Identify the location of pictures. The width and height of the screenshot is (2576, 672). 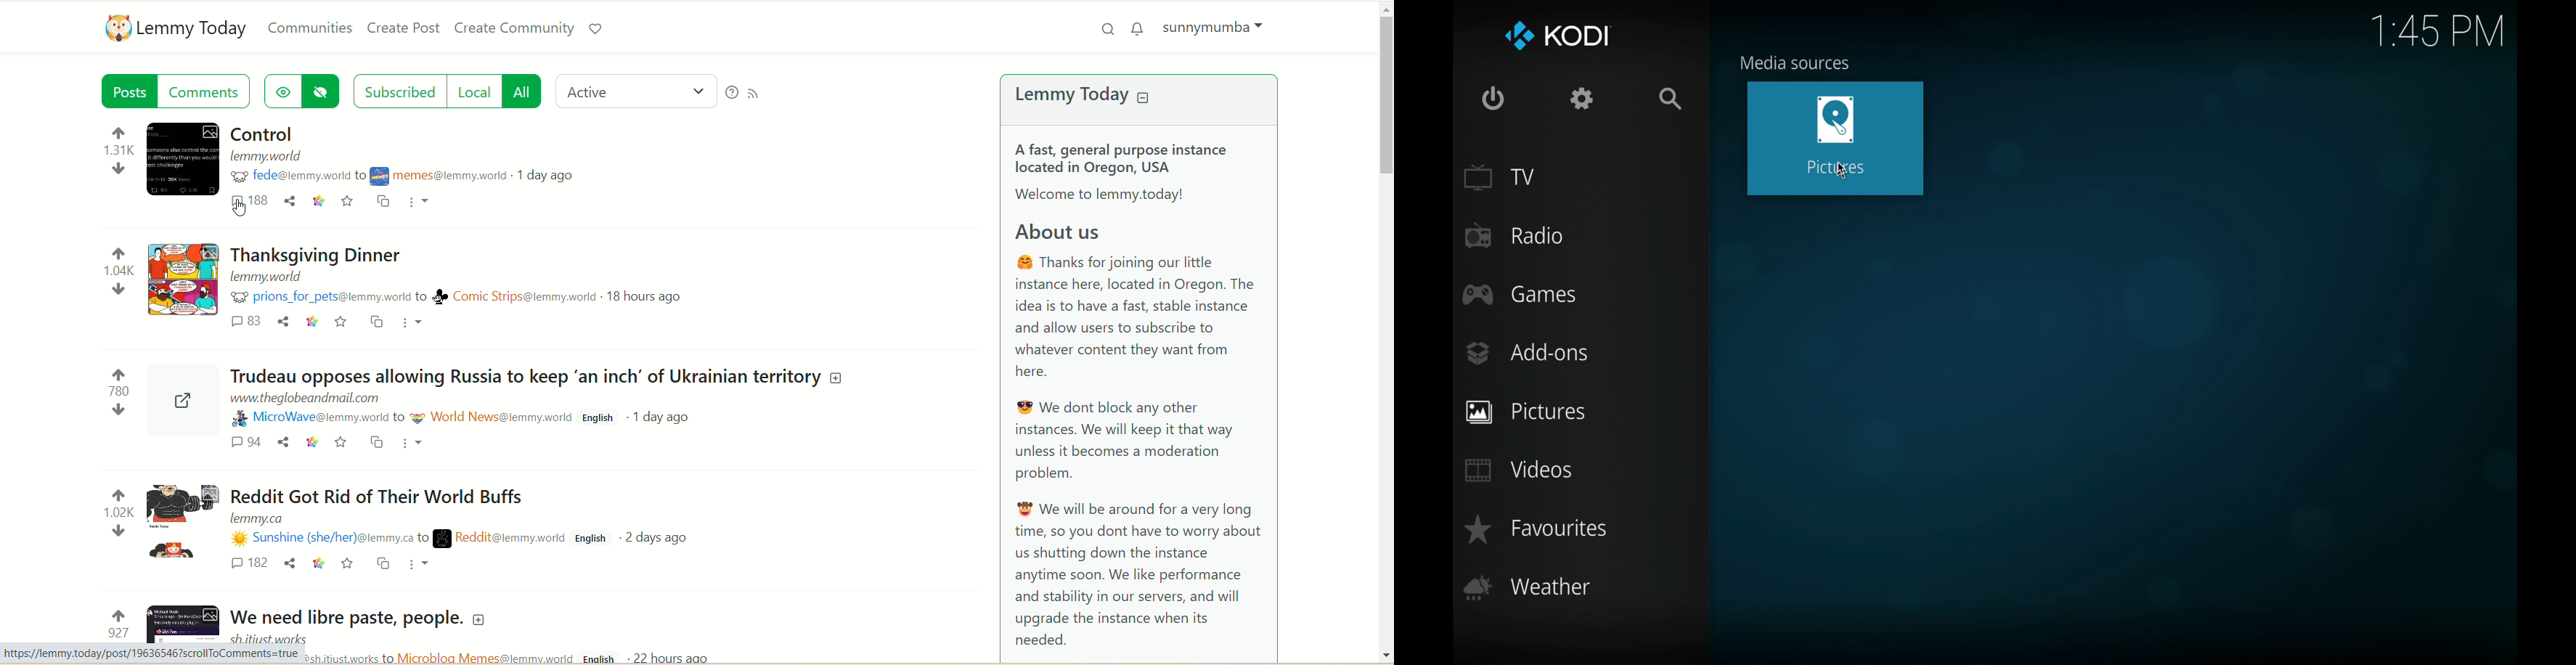
(1837, 135).